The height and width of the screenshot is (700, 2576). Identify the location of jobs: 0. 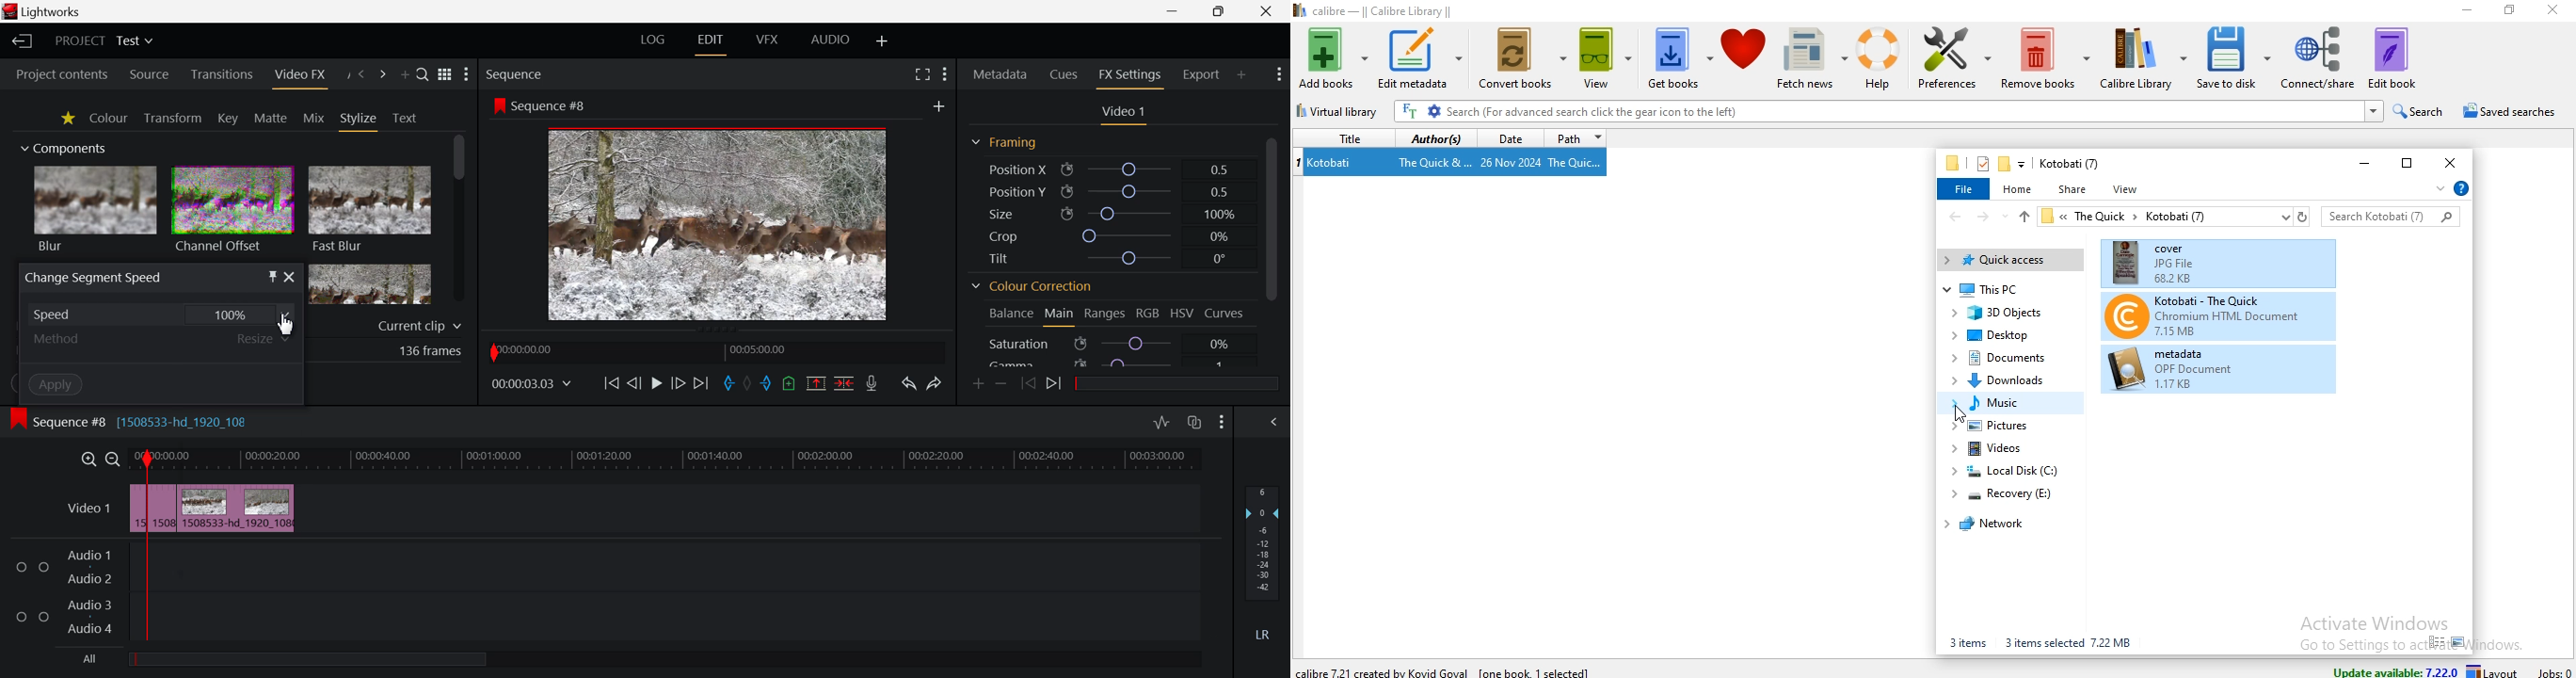
(2554, 670).